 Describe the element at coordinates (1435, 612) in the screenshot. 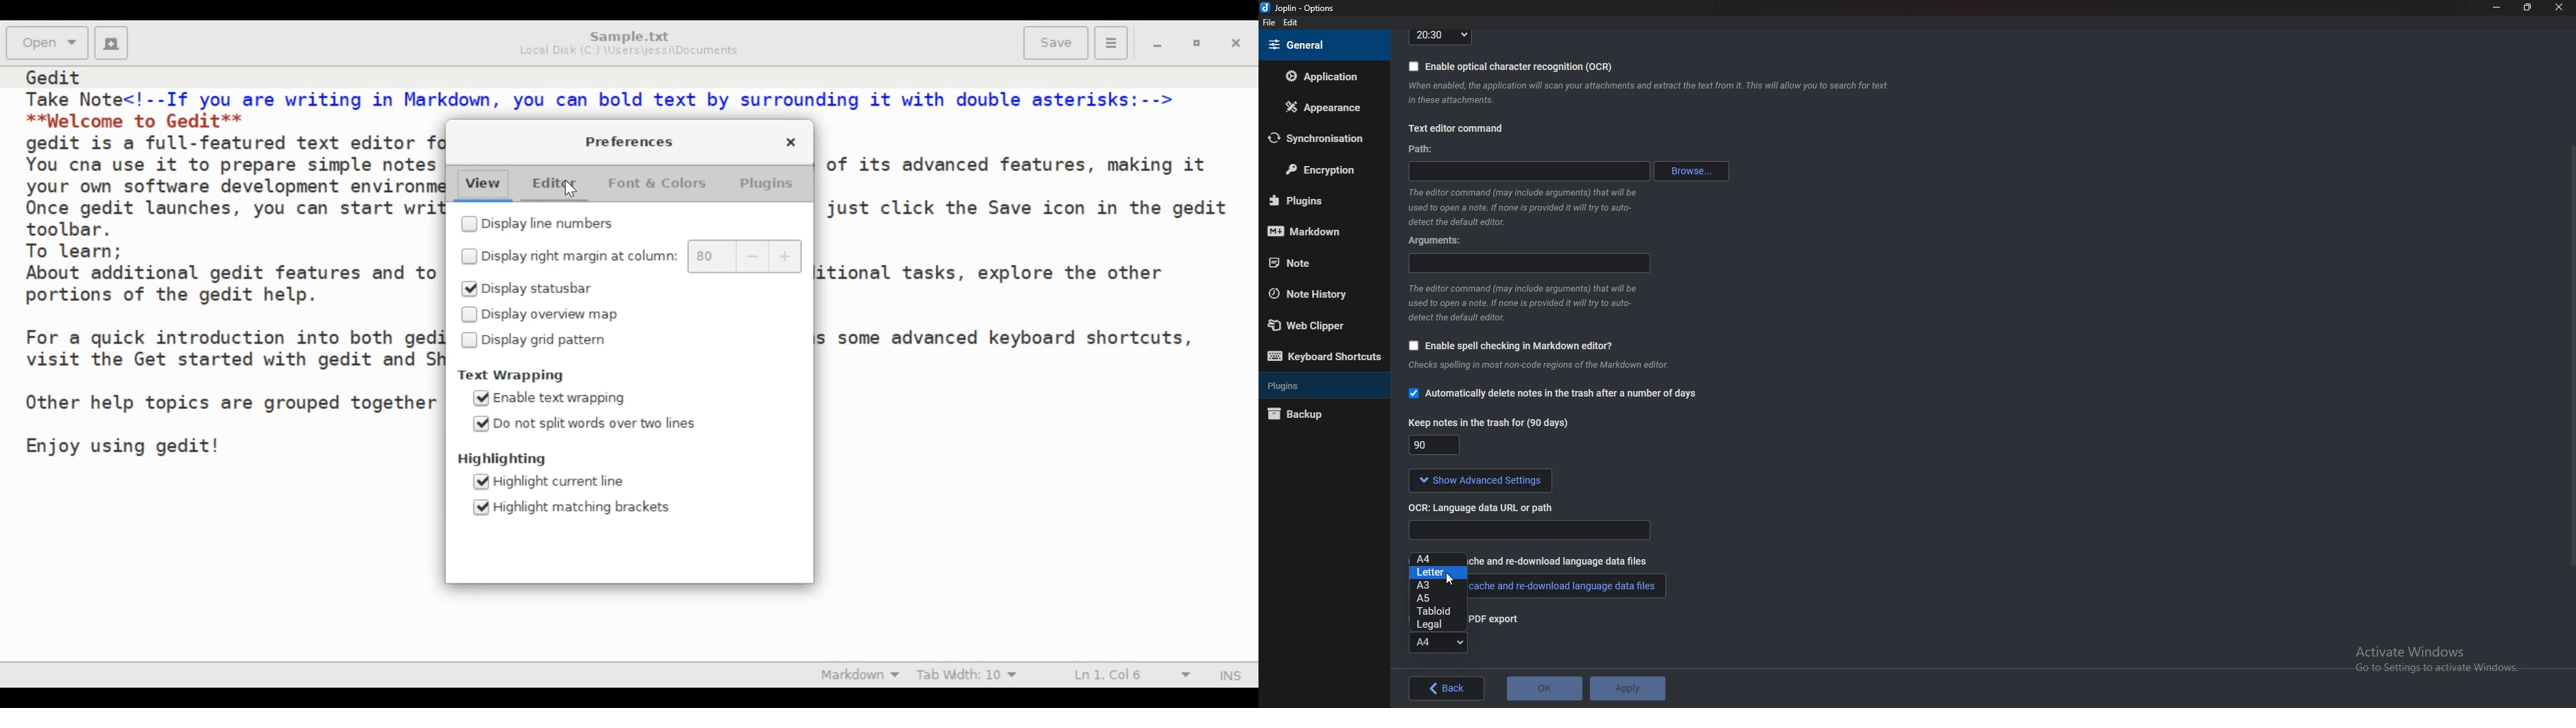

I see `tabloid` at that location.